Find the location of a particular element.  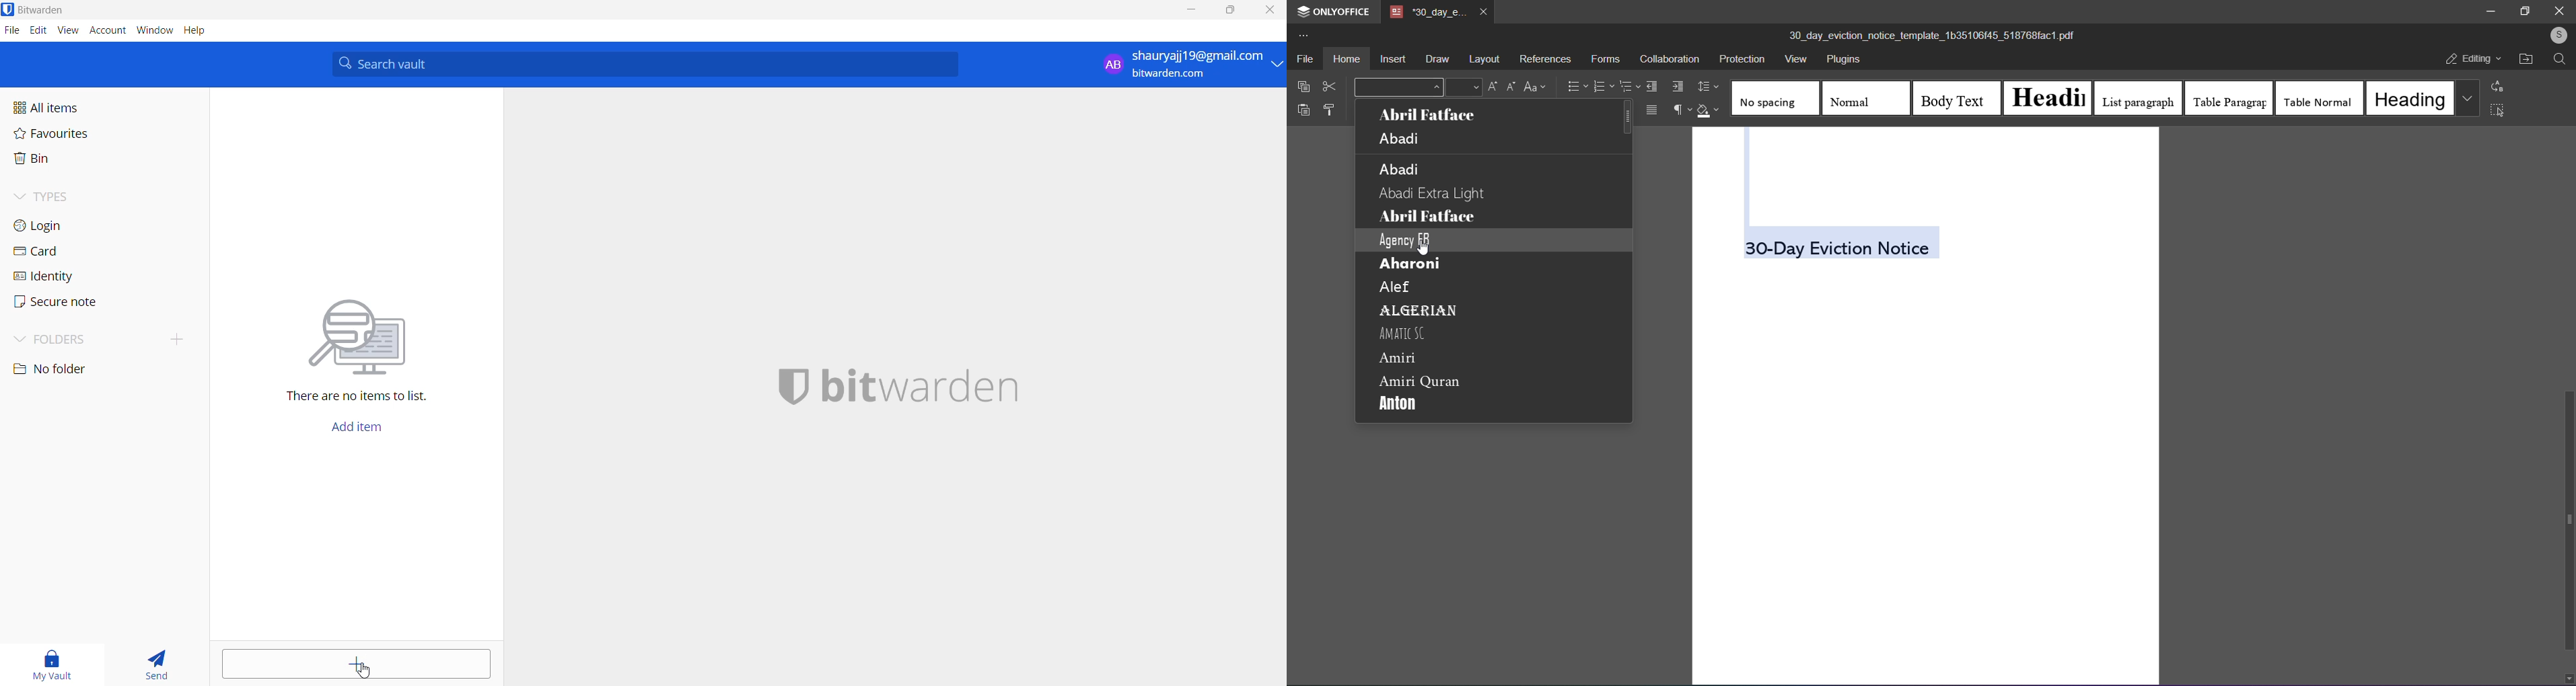

more is located at coordinates (1304, 34).